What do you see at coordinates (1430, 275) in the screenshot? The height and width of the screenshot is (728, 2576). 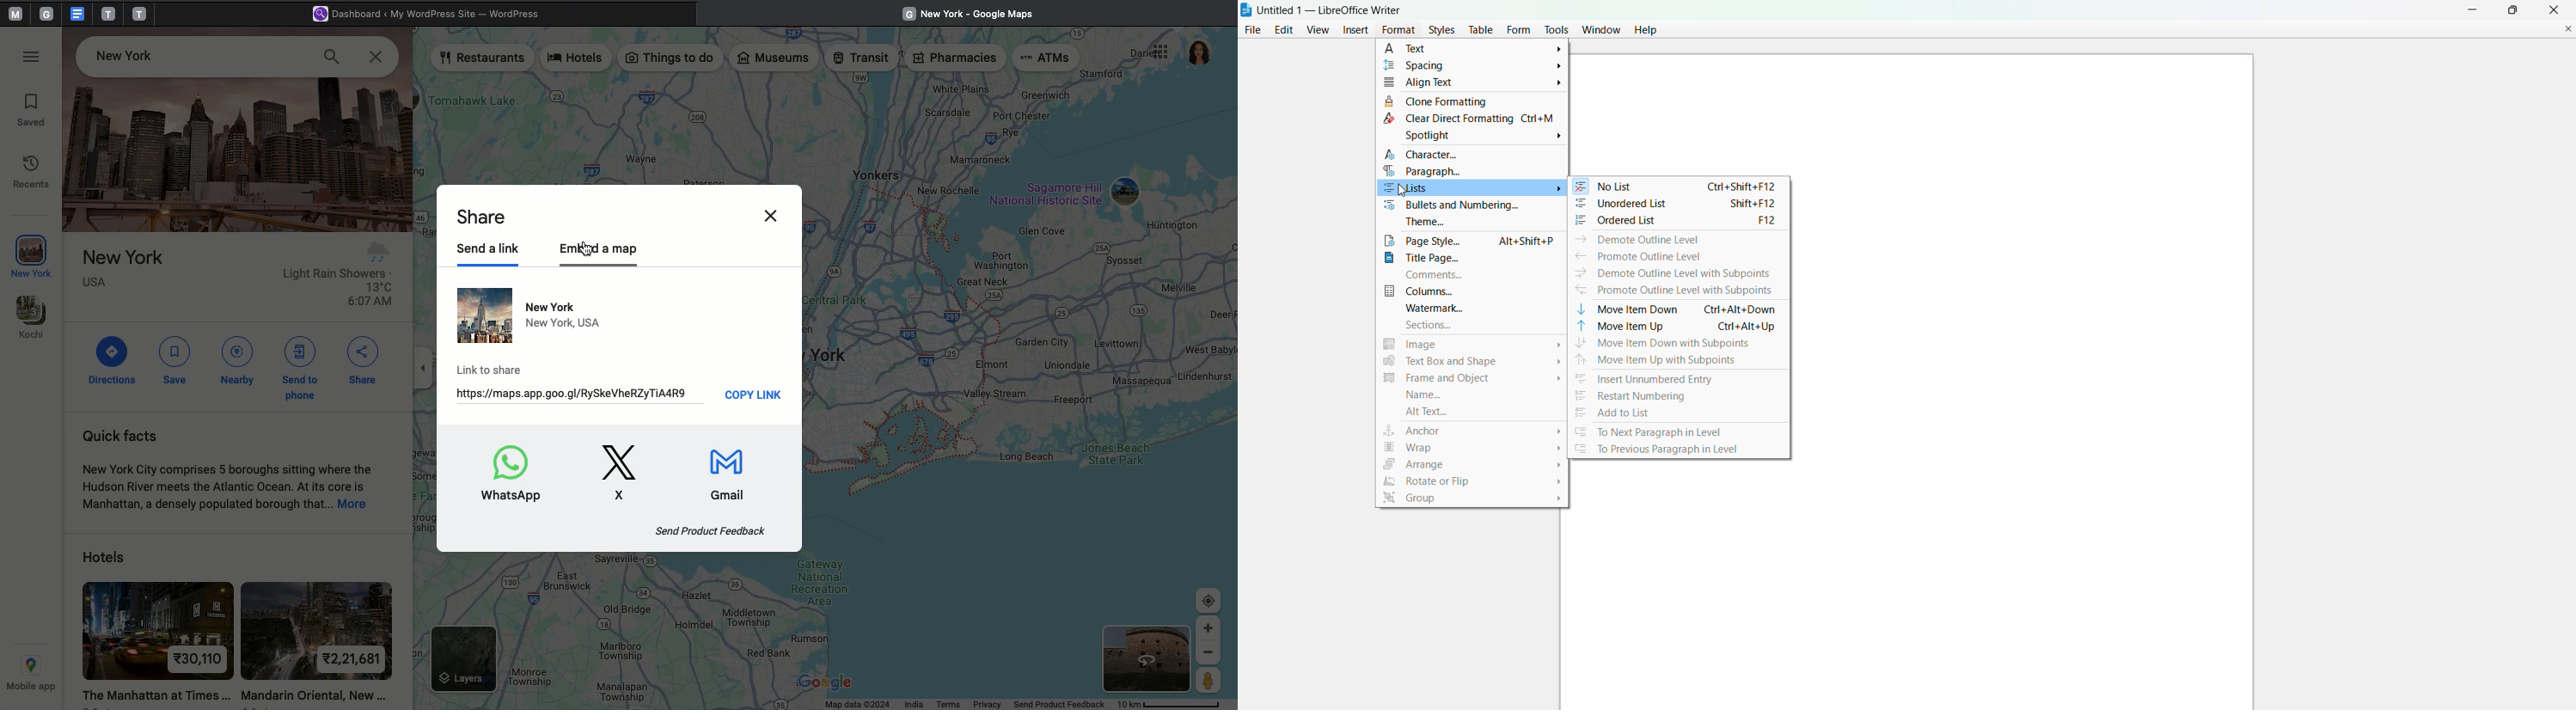 I see `comments` at bounding box center [1430, 275].